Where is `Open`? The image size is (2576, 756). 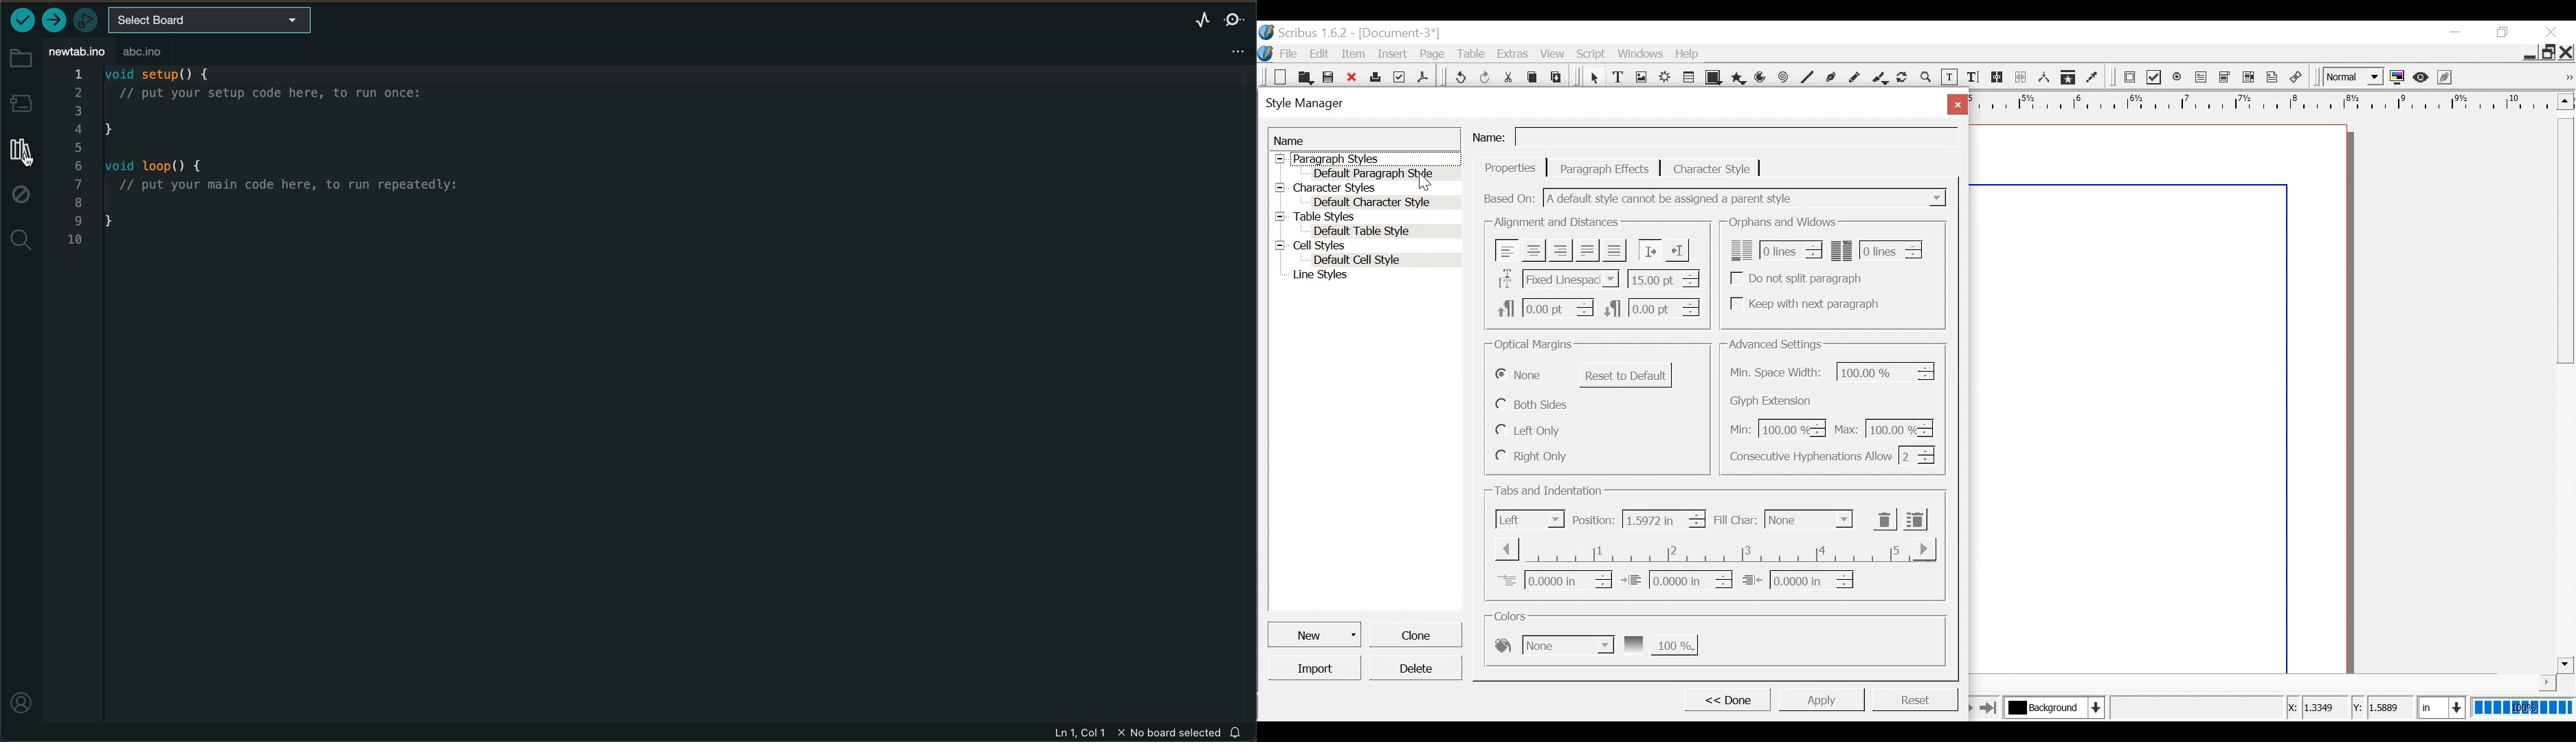
Open is located at coordinates (1304, 77).